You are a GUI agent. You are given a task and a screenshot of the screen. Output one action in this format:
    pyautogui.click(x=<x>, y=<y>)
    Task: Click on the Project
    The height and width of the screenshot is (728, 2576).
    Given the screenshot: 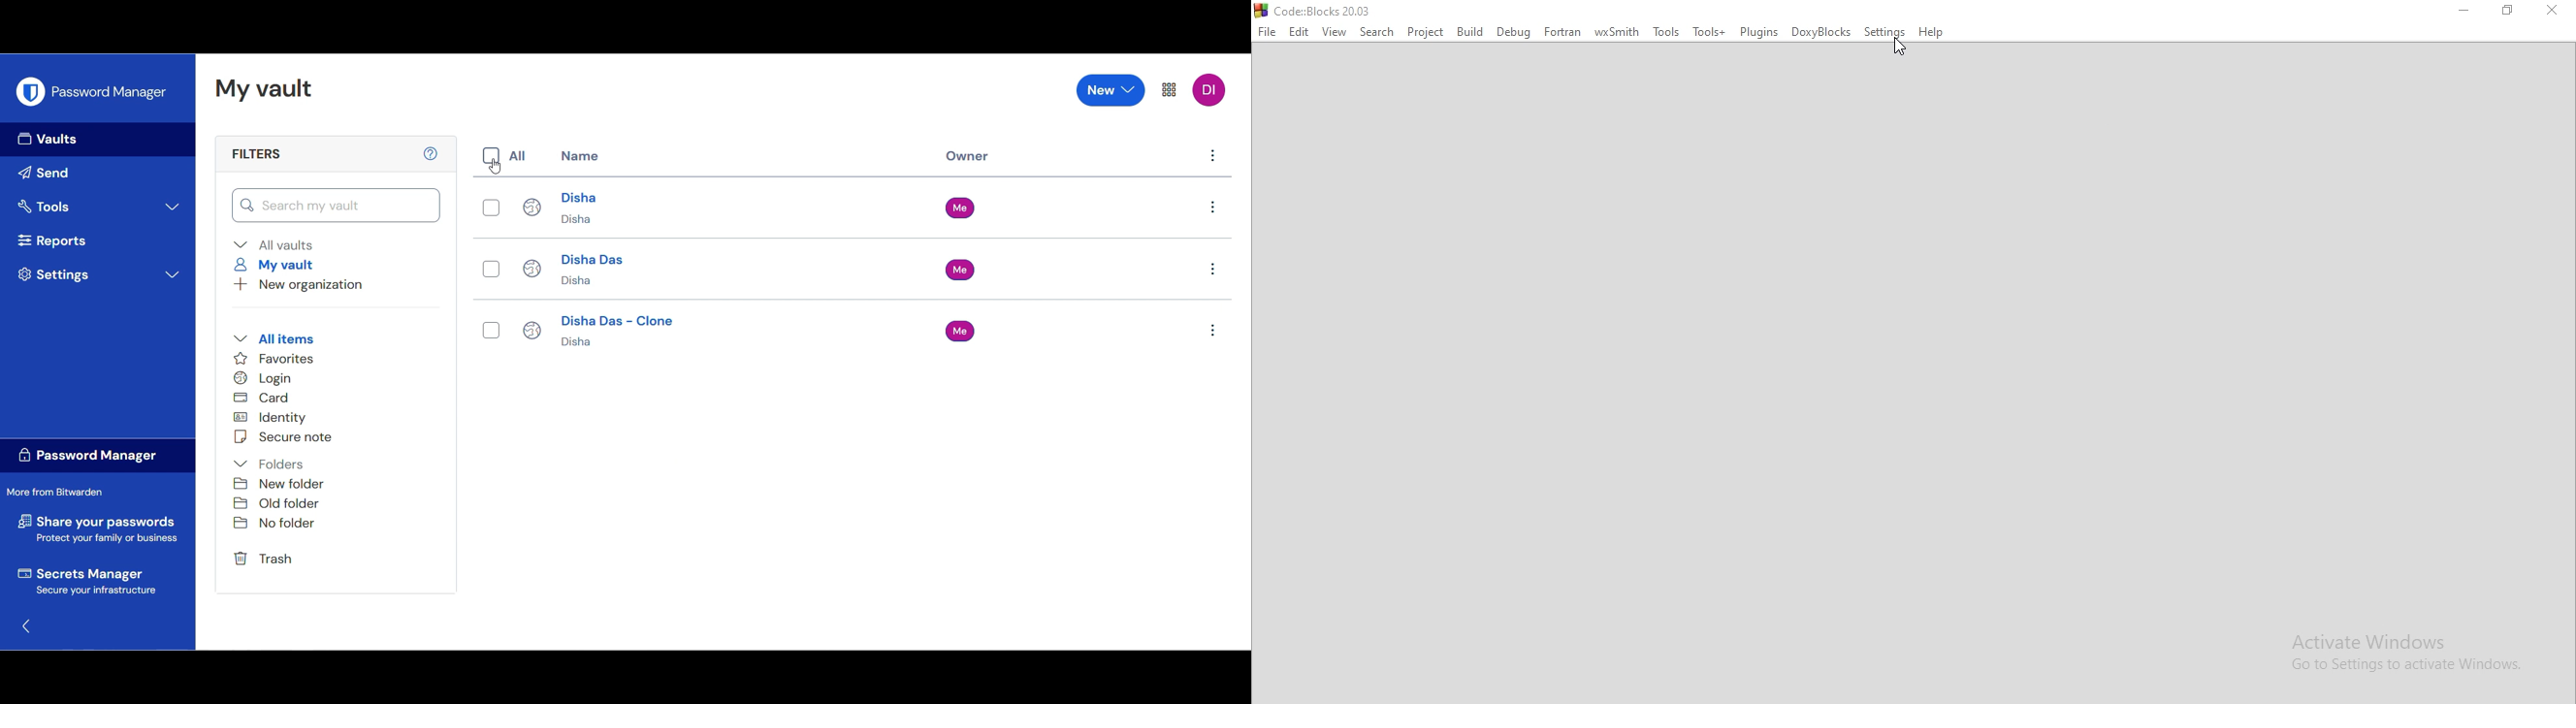 What is the action you would take?
    pyautogui.click(x=1426, y=34)
    